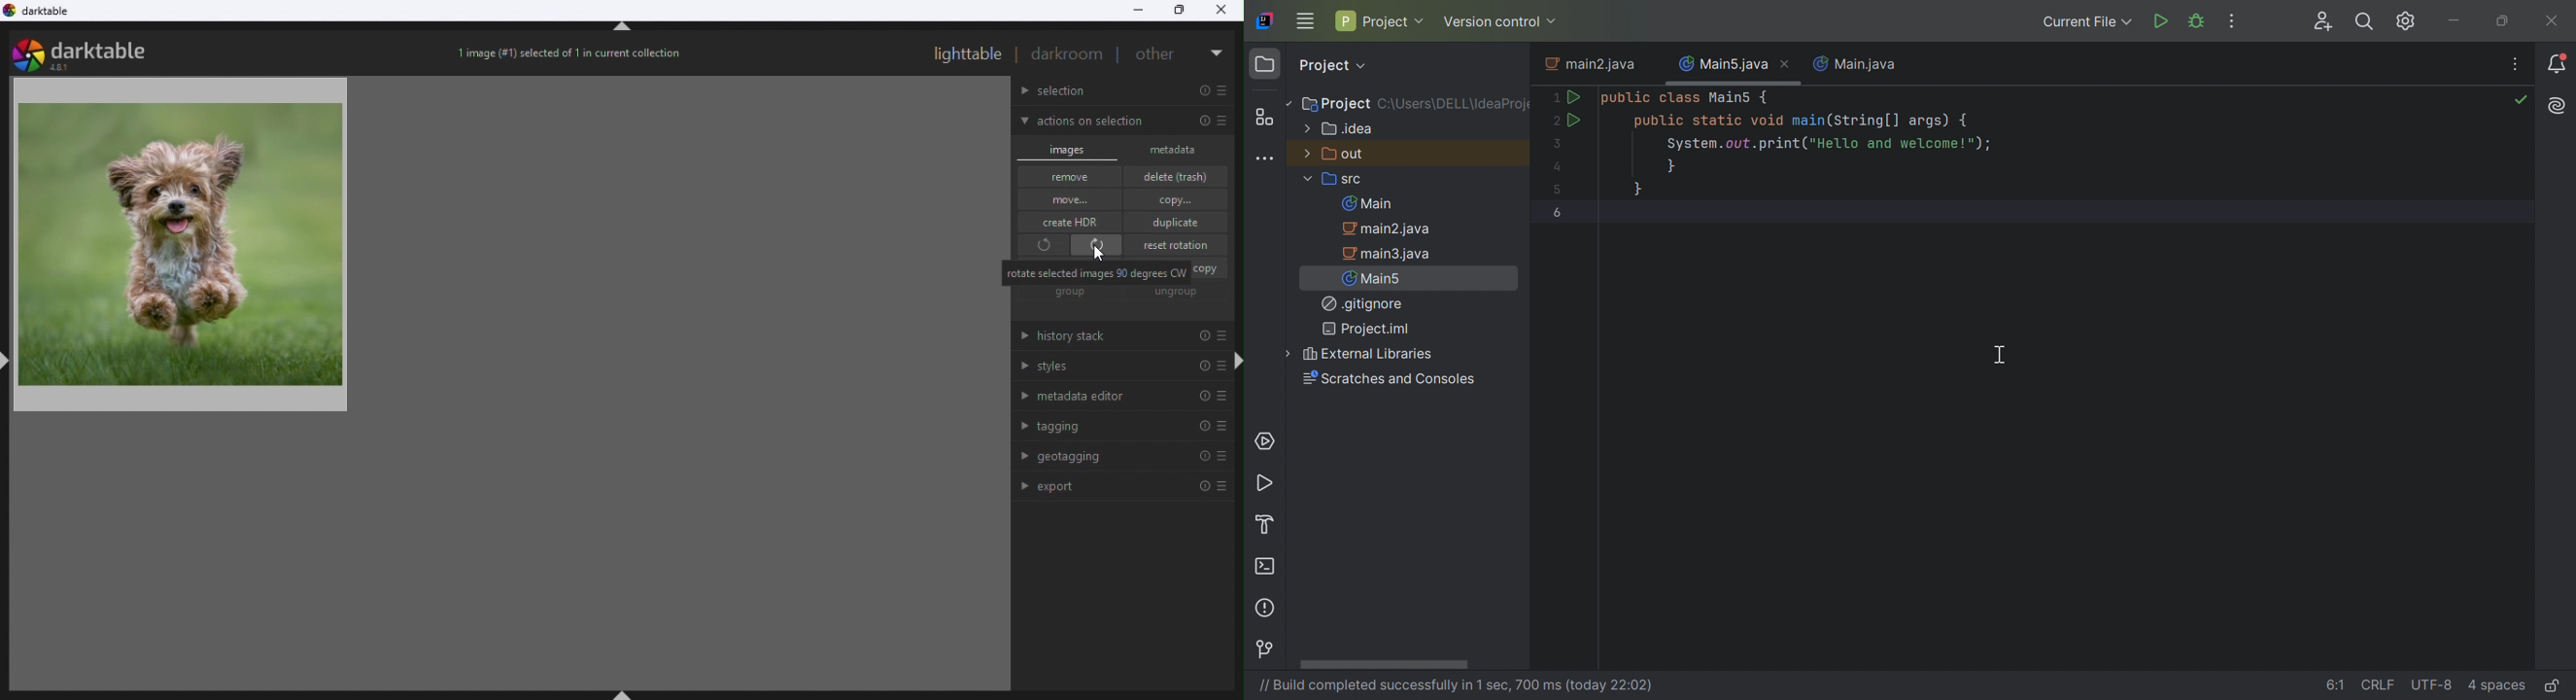 The width and height of the screenshot is (2576, 700). Describe the element at coordinates (2554, 23) in the screenshot. I see `Close` at that location.